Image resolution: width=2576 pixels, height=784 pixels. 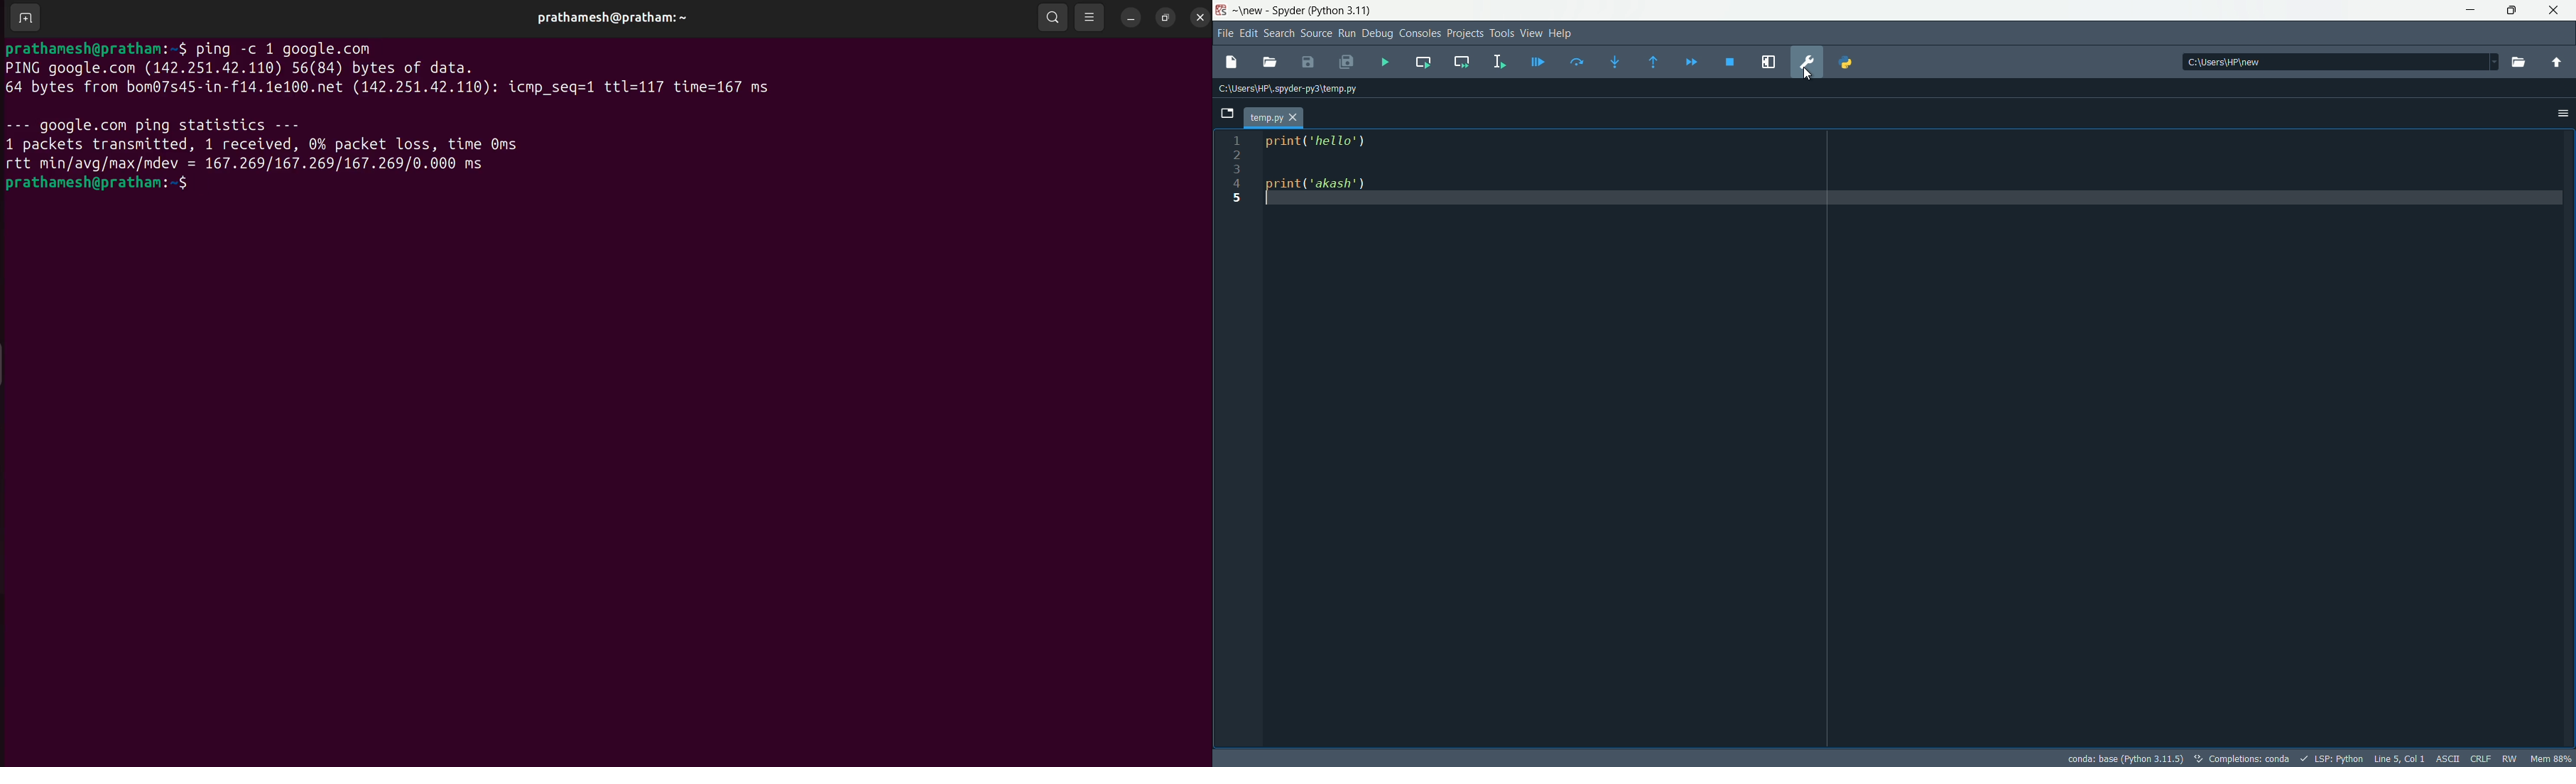 What do you see at coordinates (1305, 11) in the screenshot?
I see `~\new -  Spyder (Python 3.11)` at bounding box center [1305, 11].